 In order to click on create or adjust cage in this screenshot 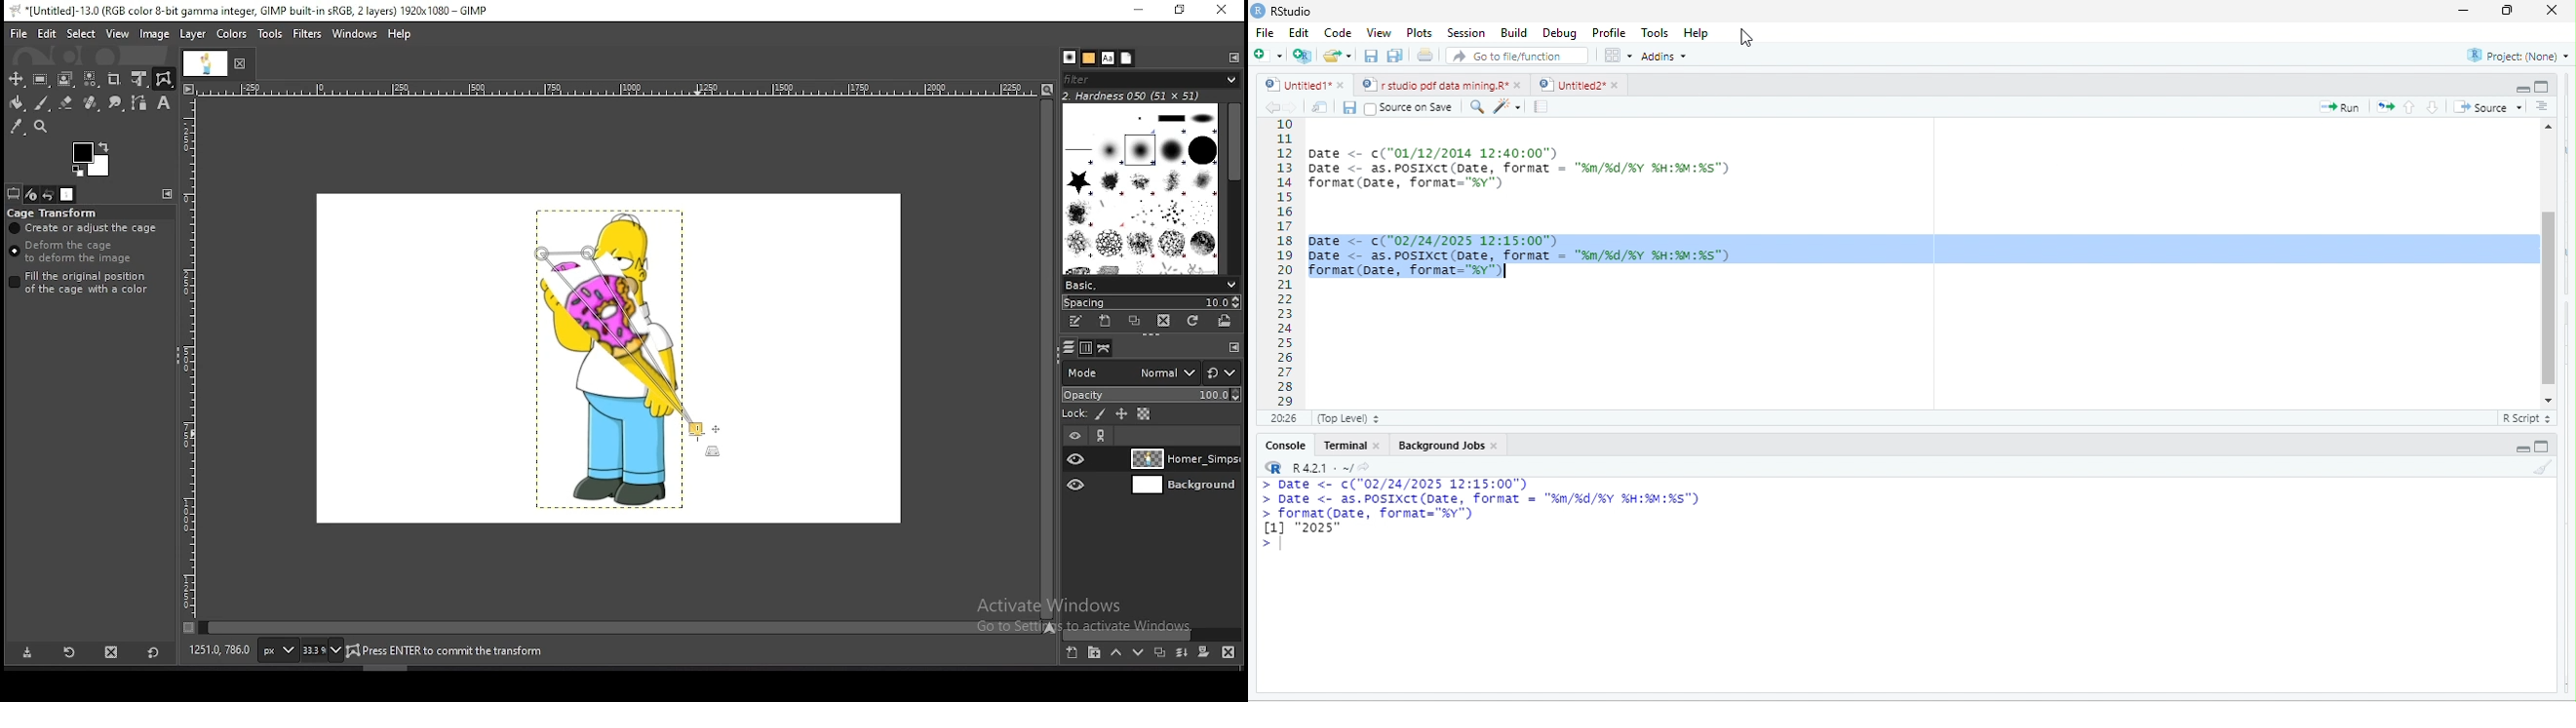, I will do `click(85, 228)`.